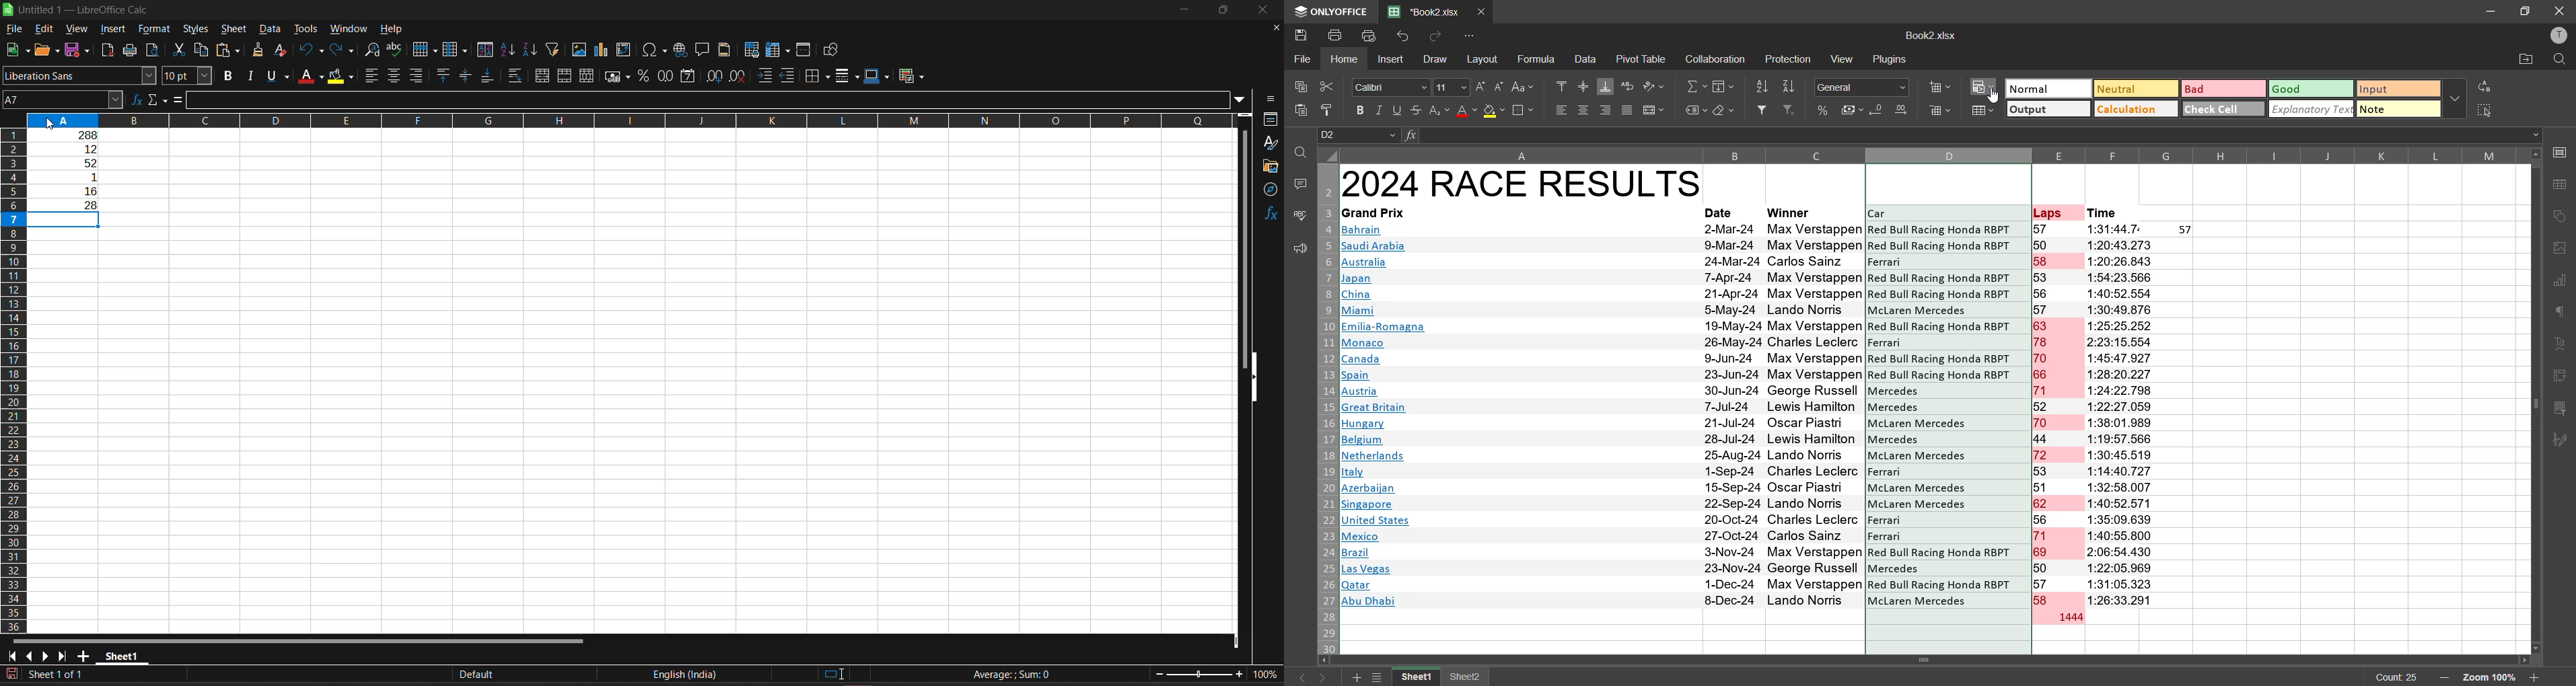  Describe the element at coordinates (1272, 190) in the screenshot. I see `navigator` at that location.